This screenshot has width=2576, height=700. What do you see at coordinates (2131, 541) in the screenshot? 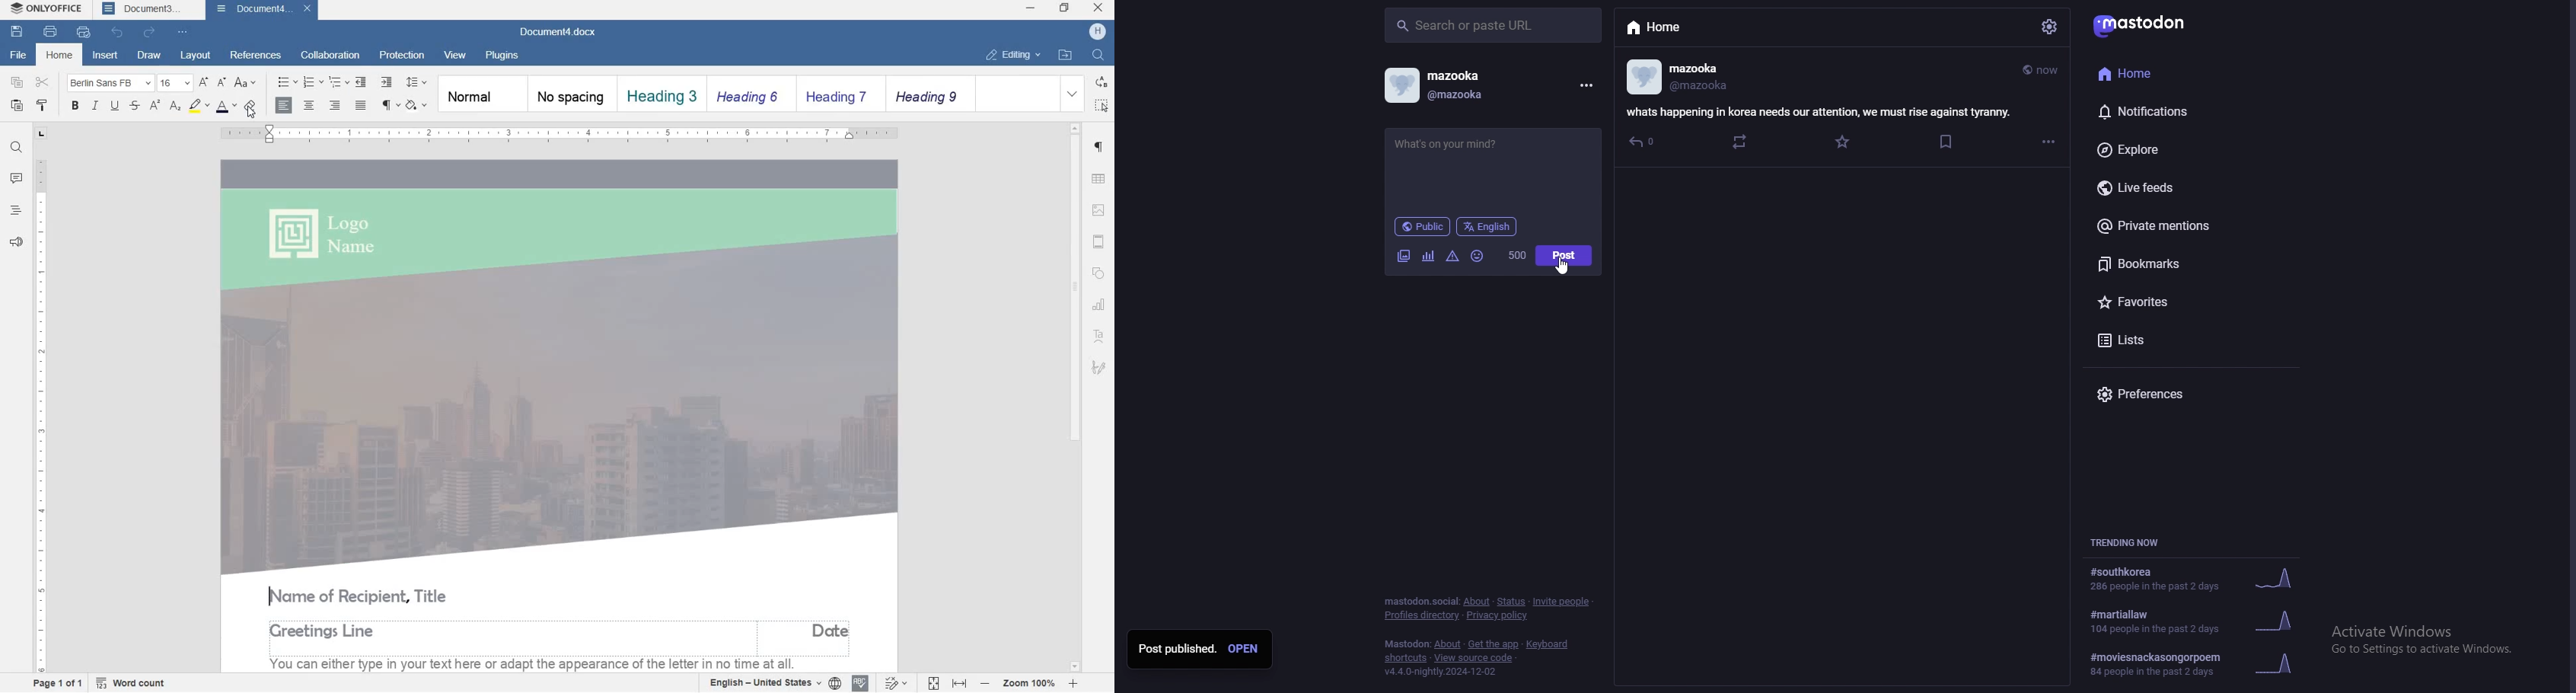
I see `trending now` at bounding box center [2131, 541].